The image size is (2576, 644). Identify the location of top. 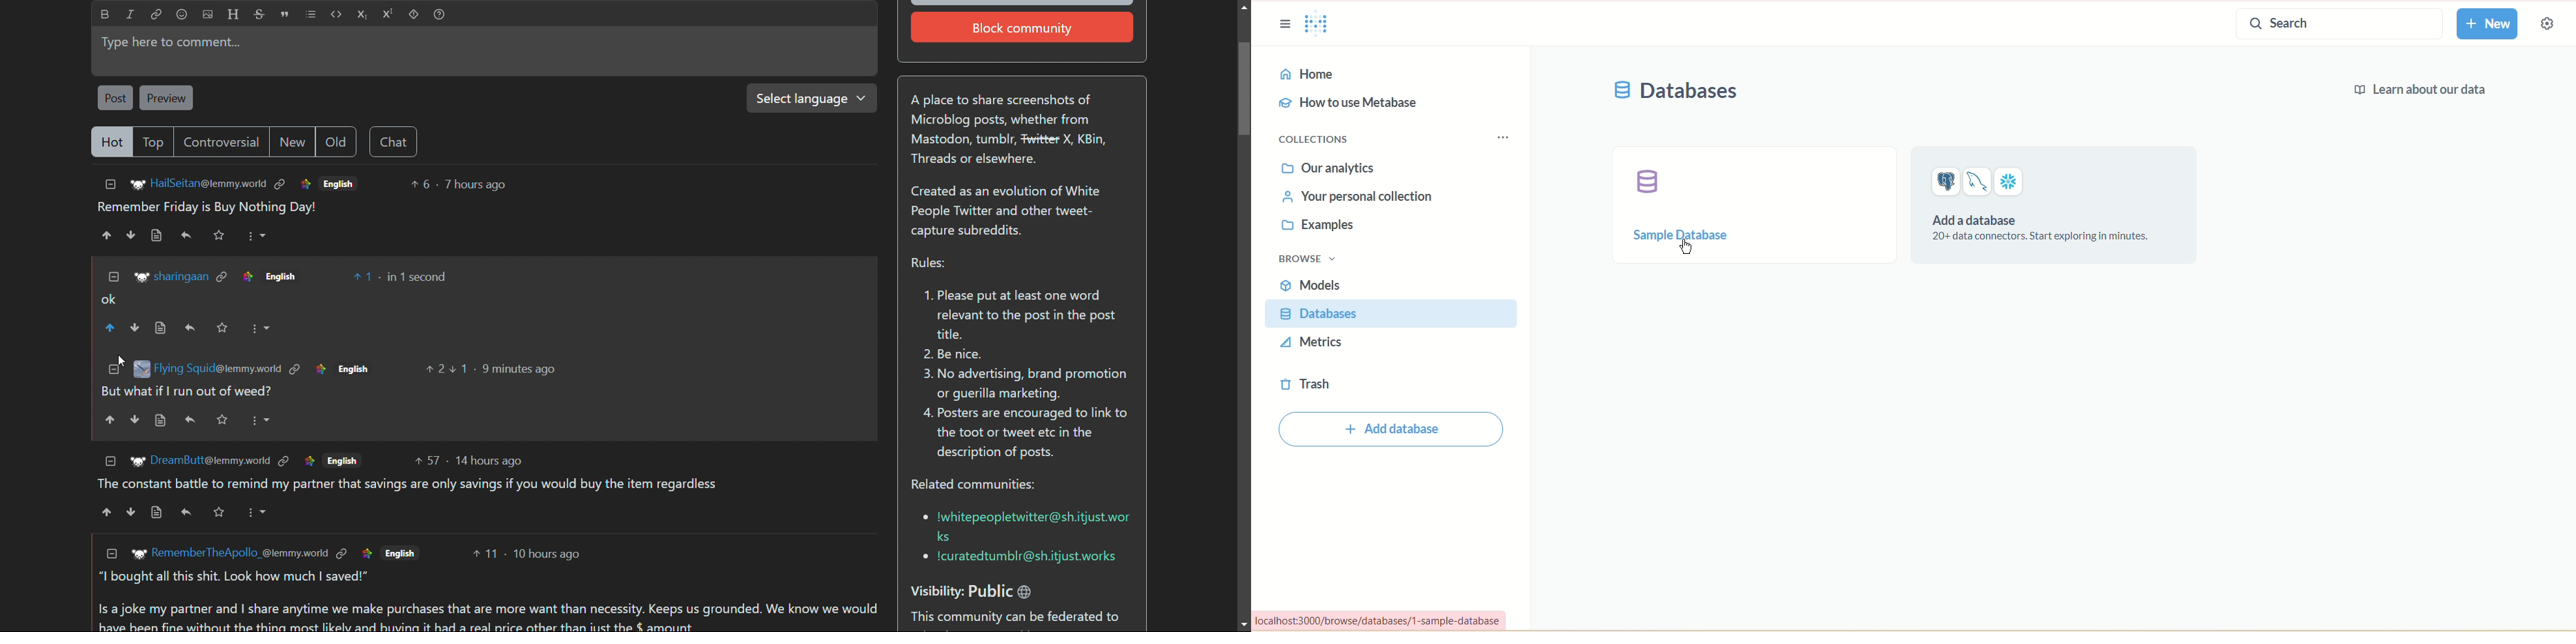
(155, 142).